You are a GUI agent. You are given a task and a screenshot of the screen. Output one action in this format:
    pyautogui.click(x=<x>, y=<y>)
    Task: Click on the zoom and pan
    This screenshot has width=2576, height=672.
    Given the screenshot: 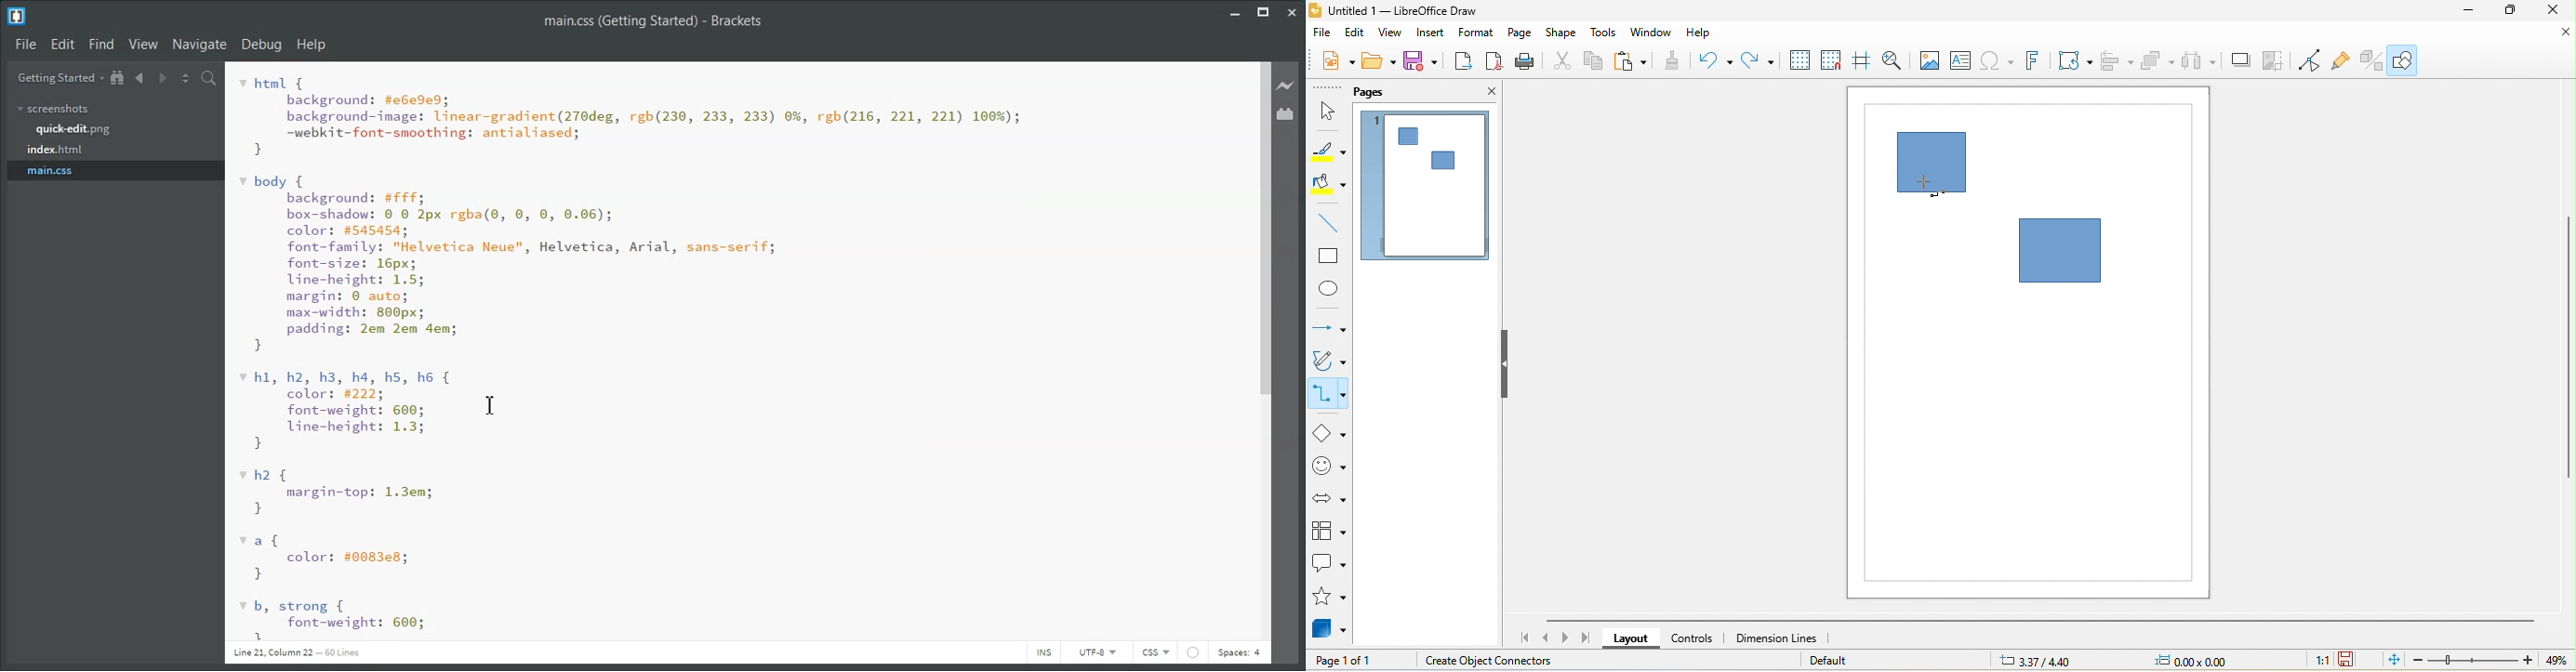 What is the action you would take?
    pyautogui.click(x=1895, y=60)
    